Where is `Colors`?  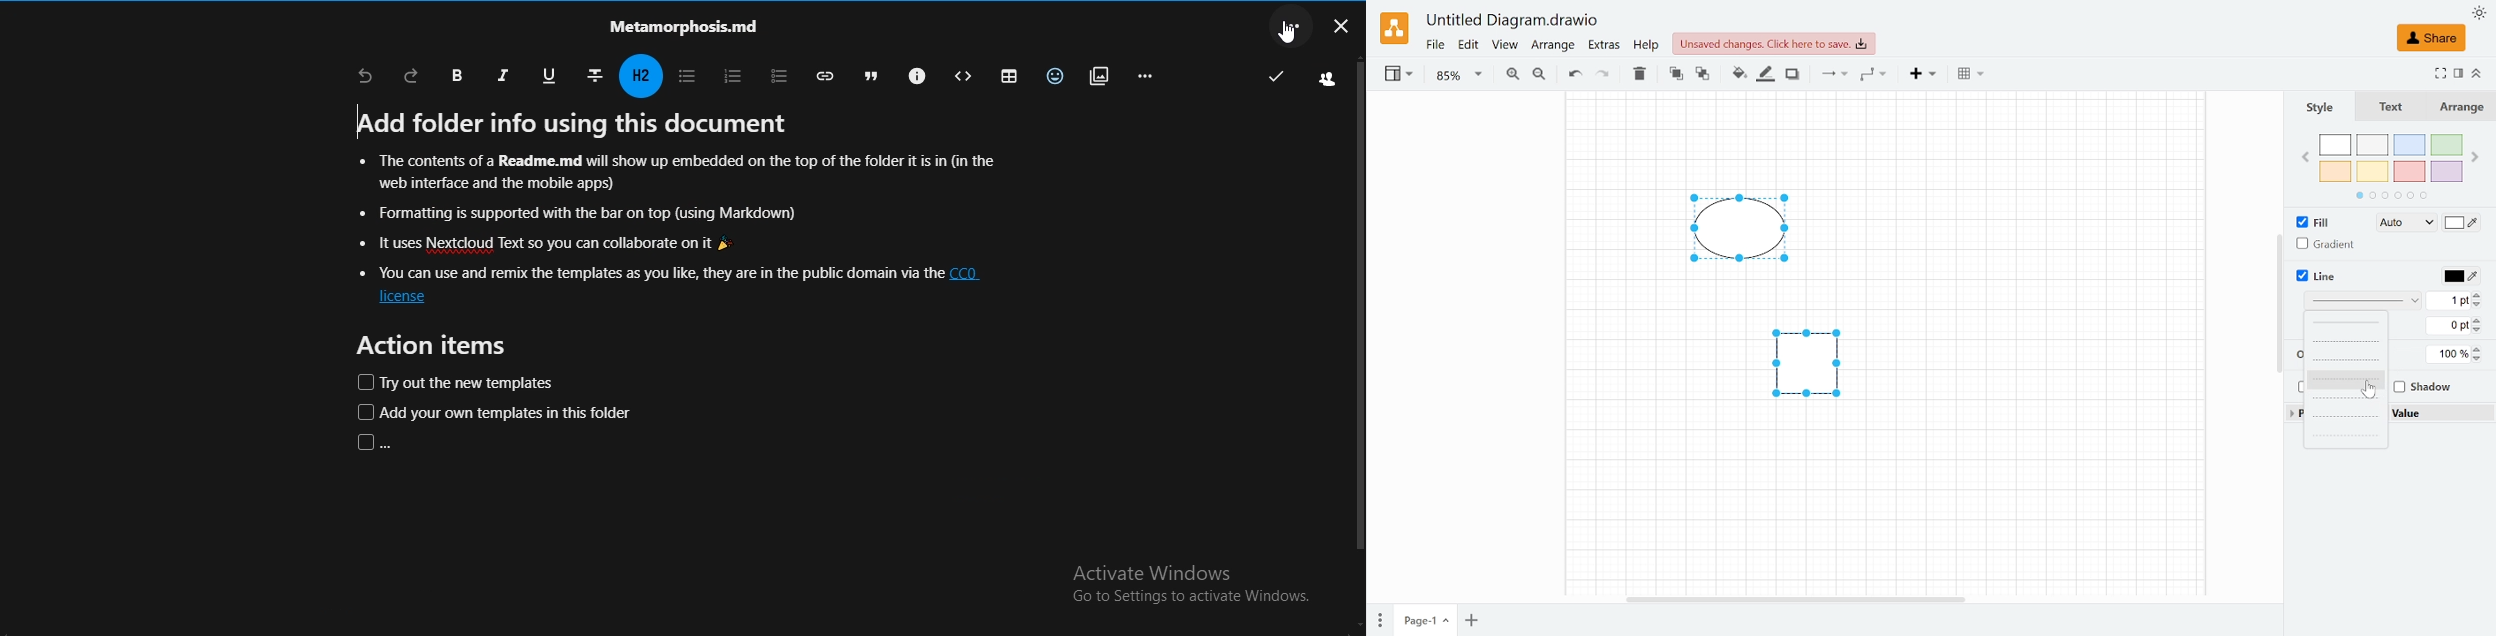 Colors is located at coordinates (2392, 167).